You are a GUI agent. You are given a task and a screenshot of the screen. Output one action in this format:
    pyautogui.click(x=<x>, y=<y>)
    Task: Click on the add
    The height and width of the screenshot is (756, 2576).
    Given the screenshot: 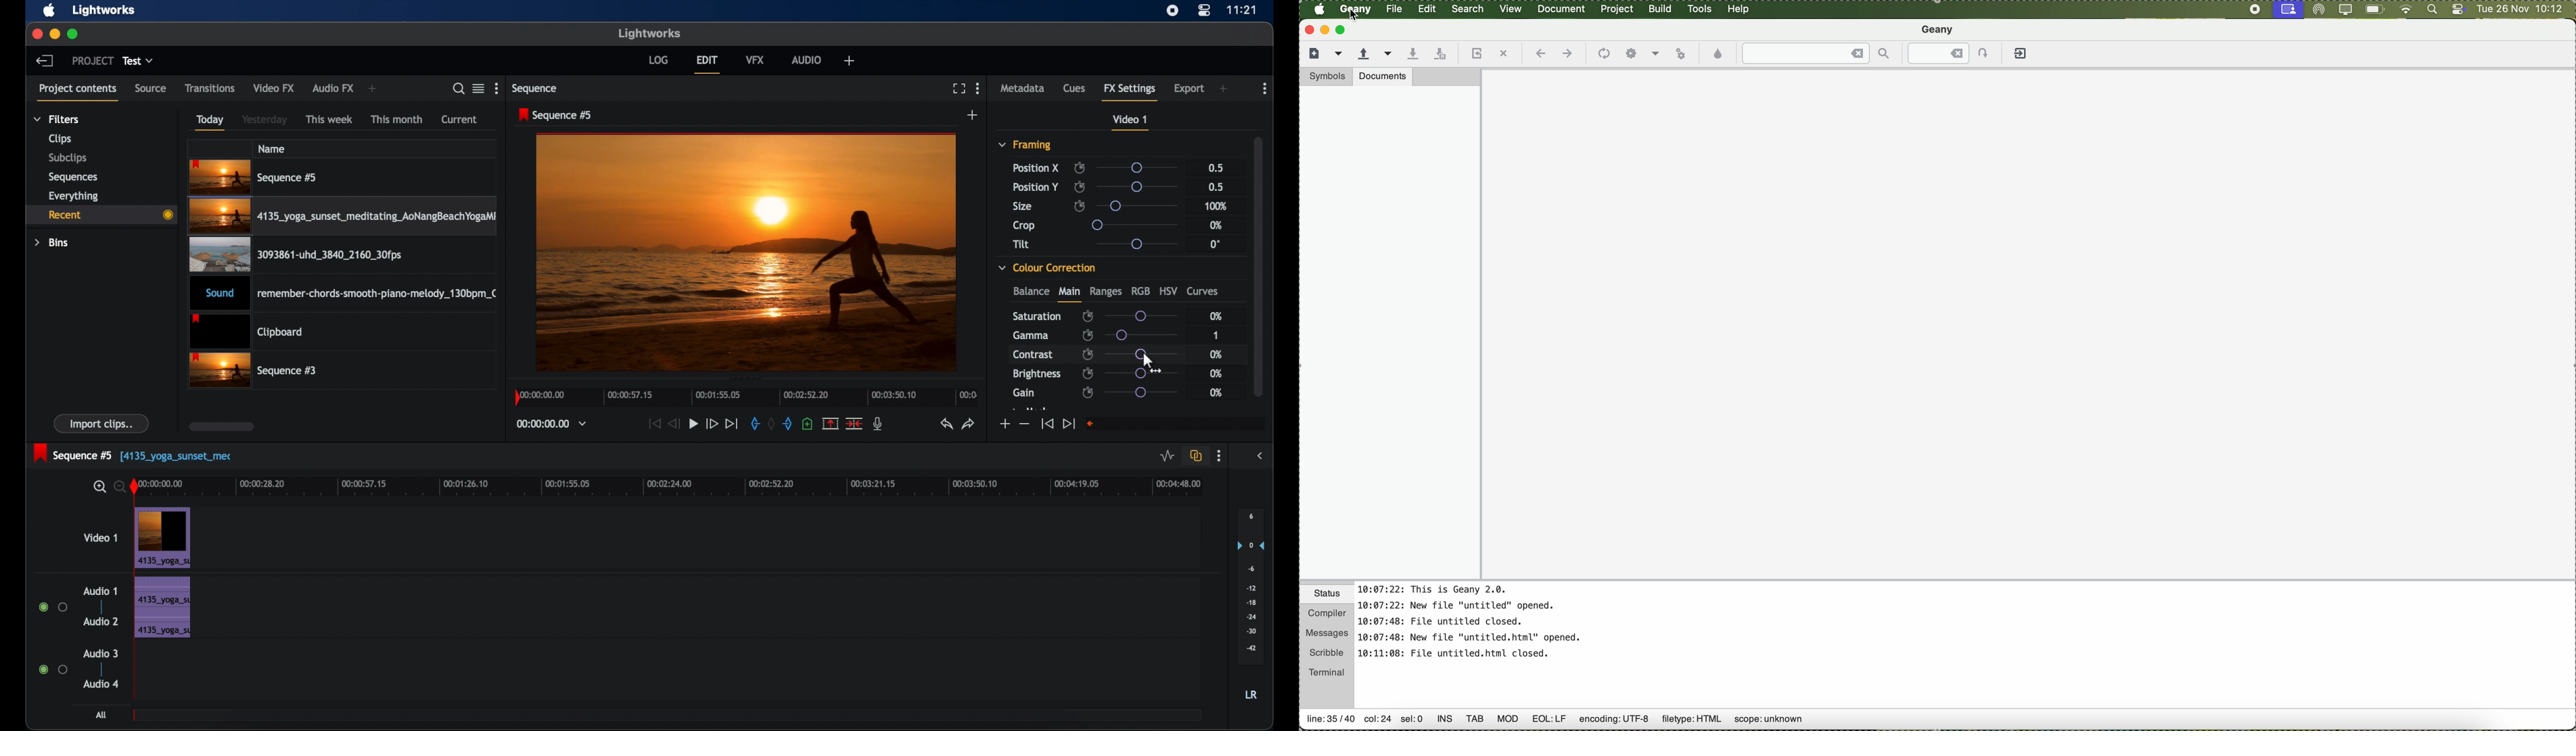 What is the action you would take?
    pyautogui.click(x=973, y=115)
    